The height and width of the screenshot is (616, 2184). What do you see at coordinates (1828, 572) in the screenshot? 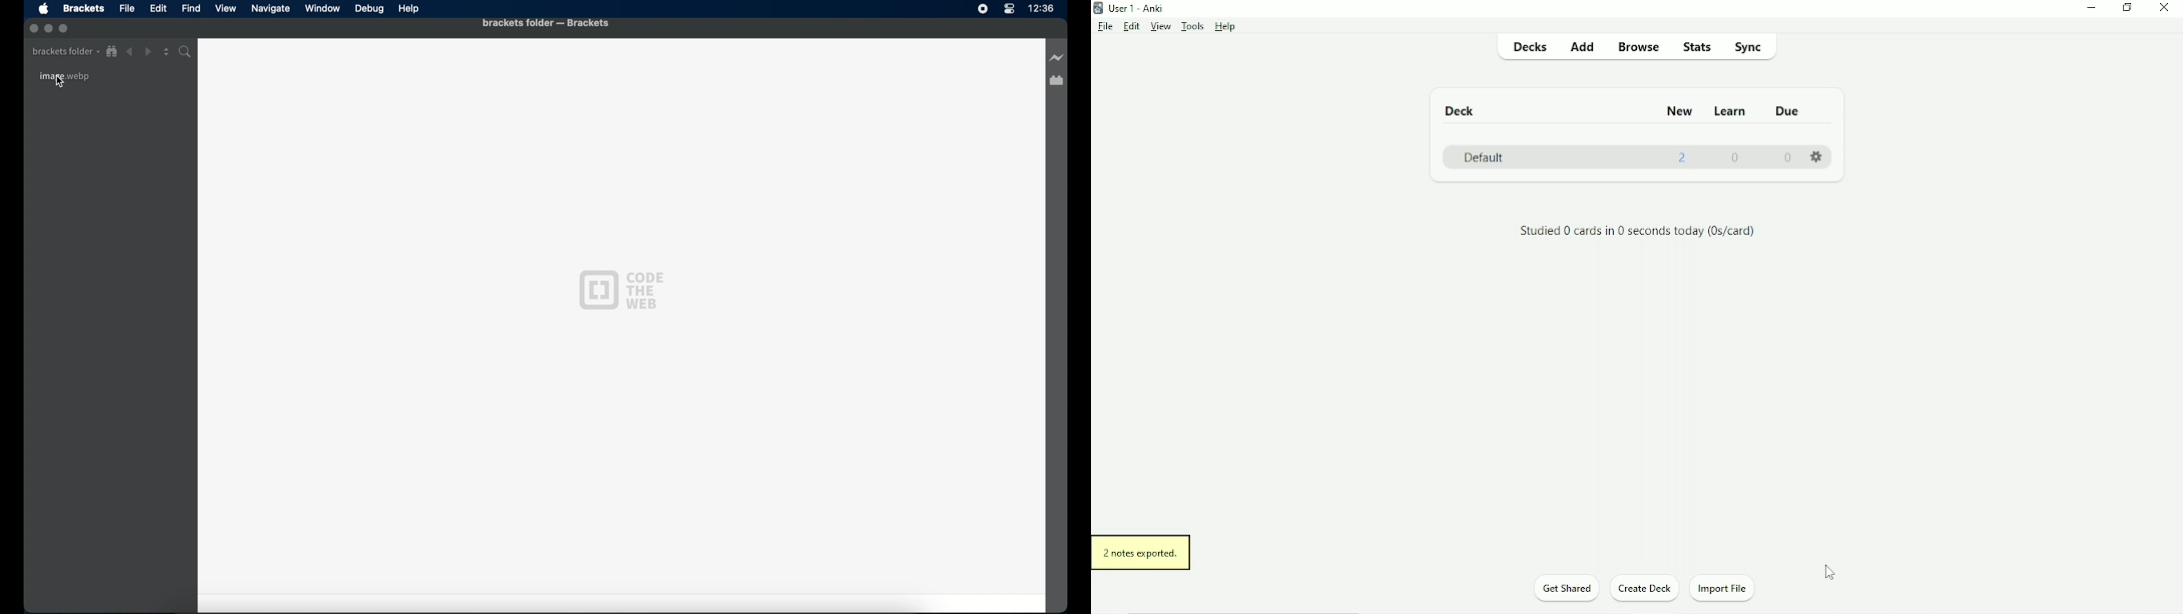
I see `Cursor` at bounding box center [1828, 572].